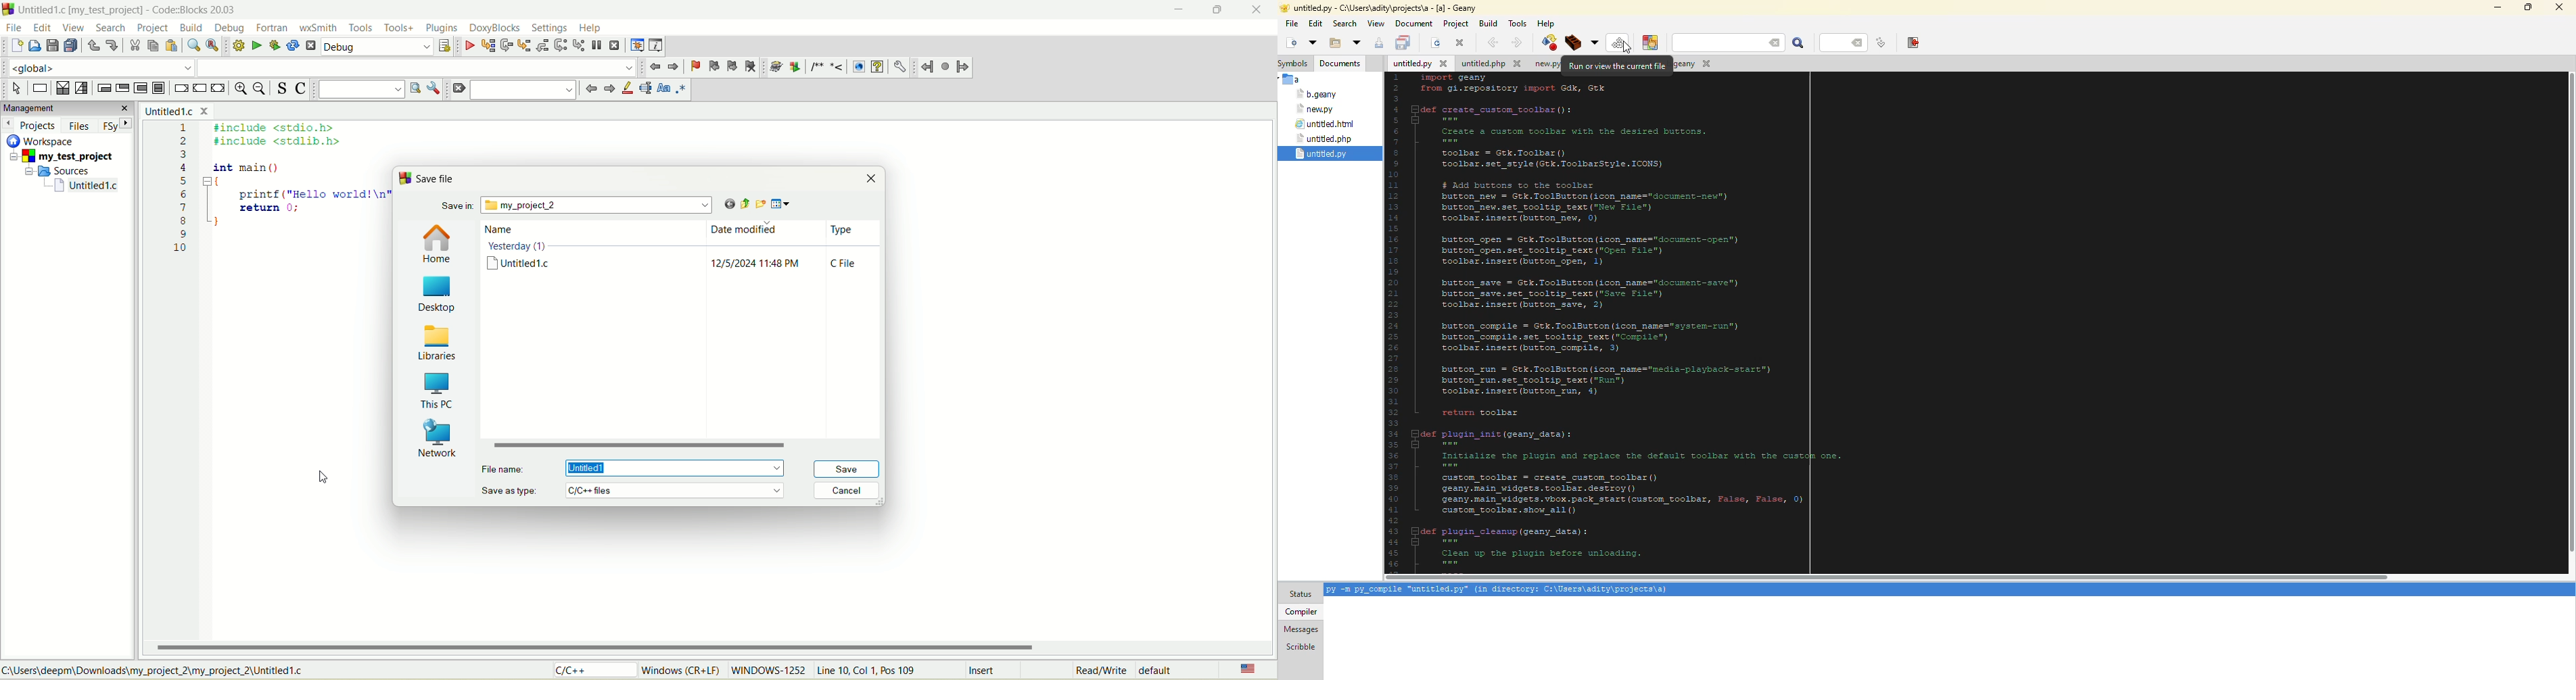 This screenshot has height=700, width=2576. Describe the element at coordinates (211, 45) in the screenshot. I see `replace` at that location.